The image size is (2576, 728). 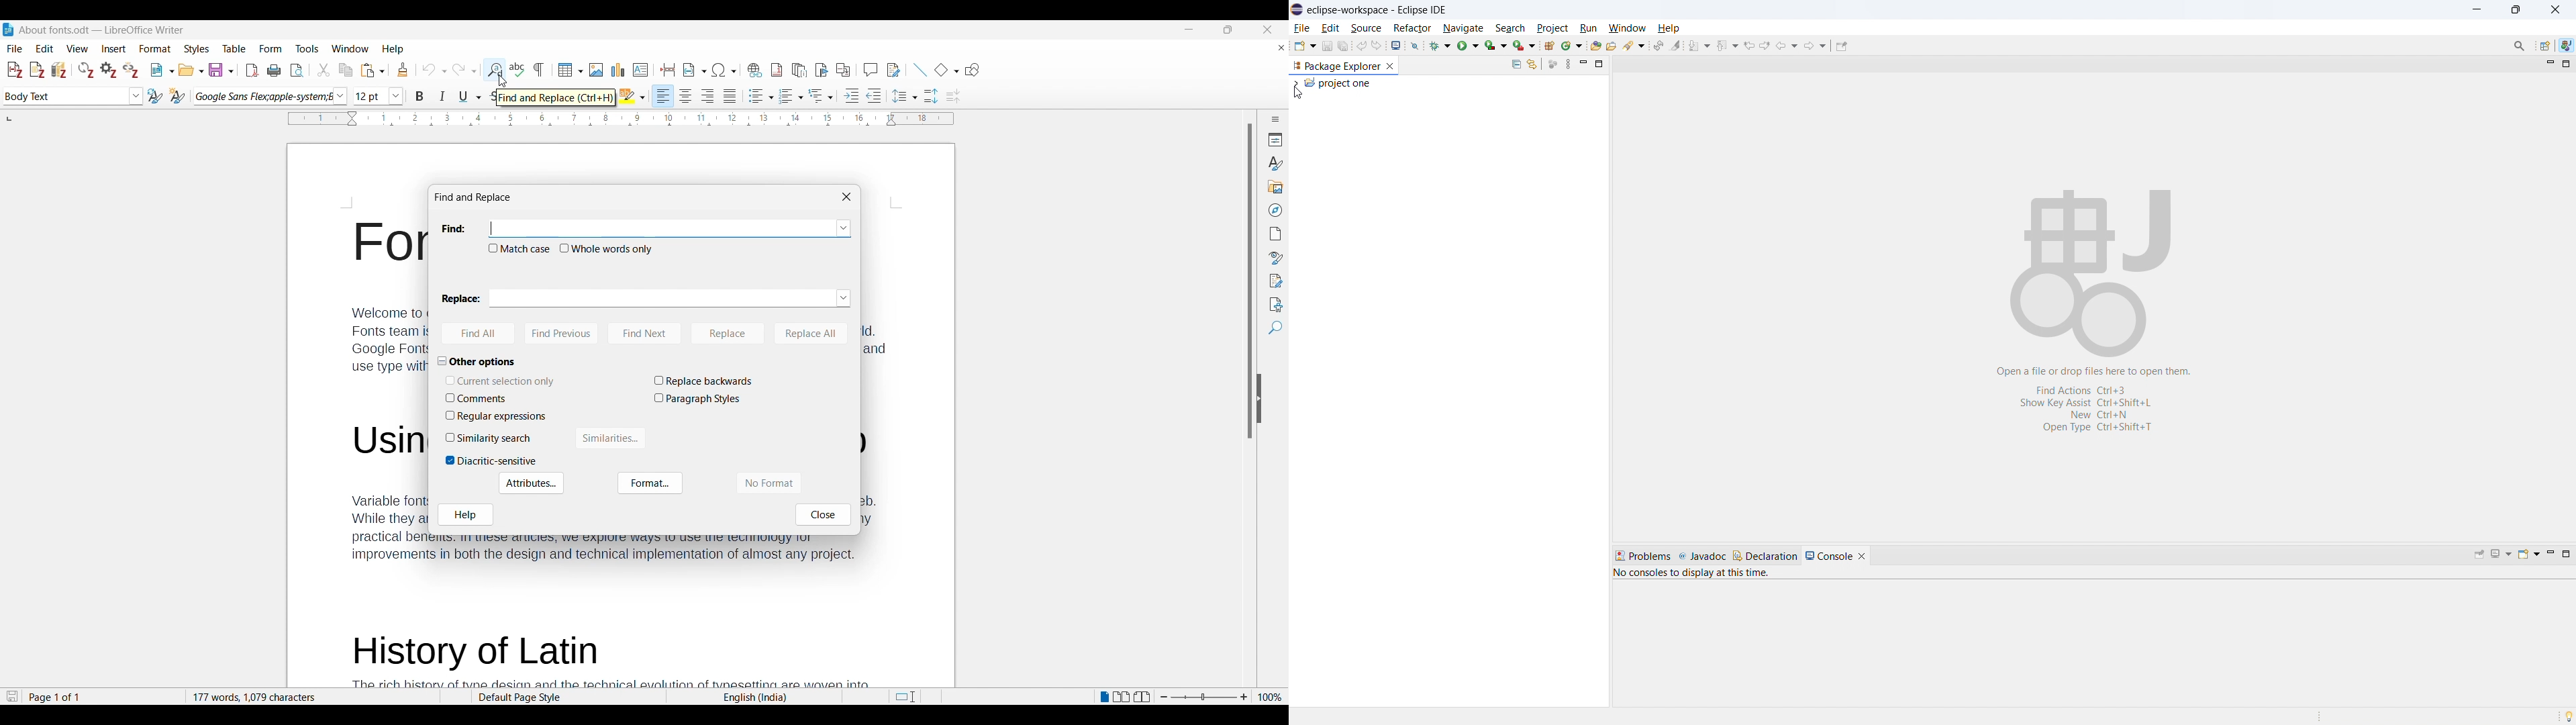 I want to click on Toggle for Paragraph Styles, so click(x=698, y=399).